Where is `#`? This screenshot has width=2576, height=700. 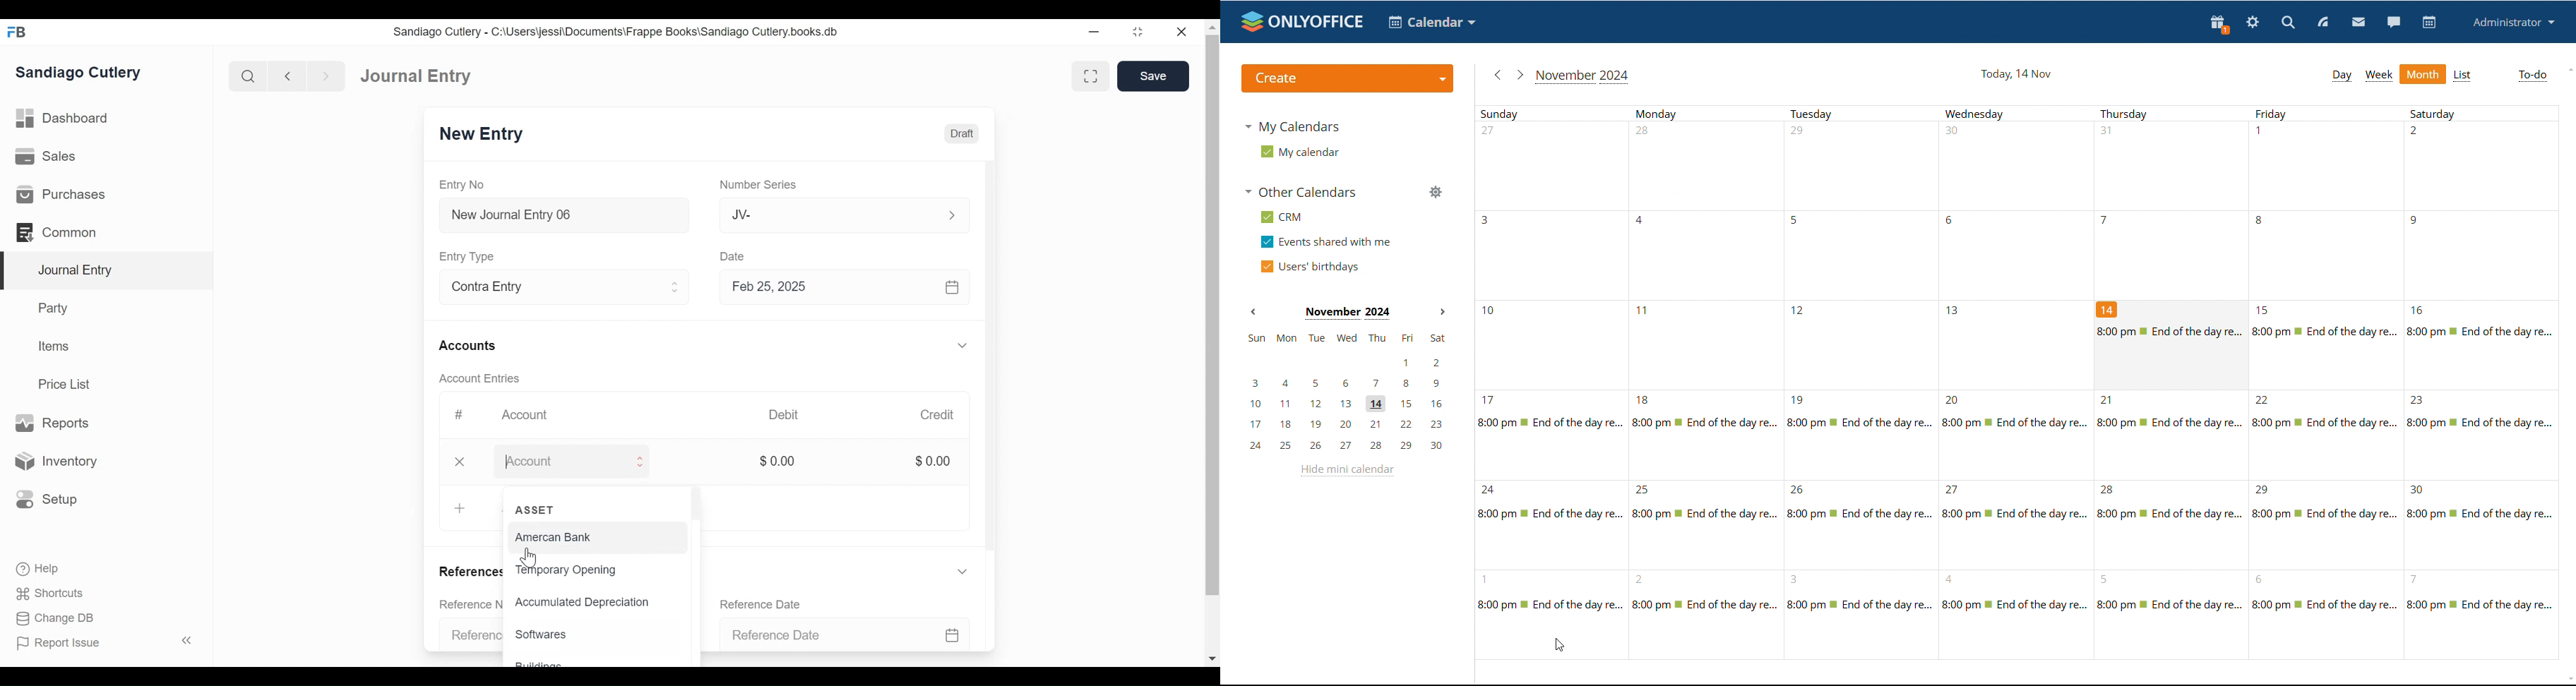
# is located at coordinates (463, 415).